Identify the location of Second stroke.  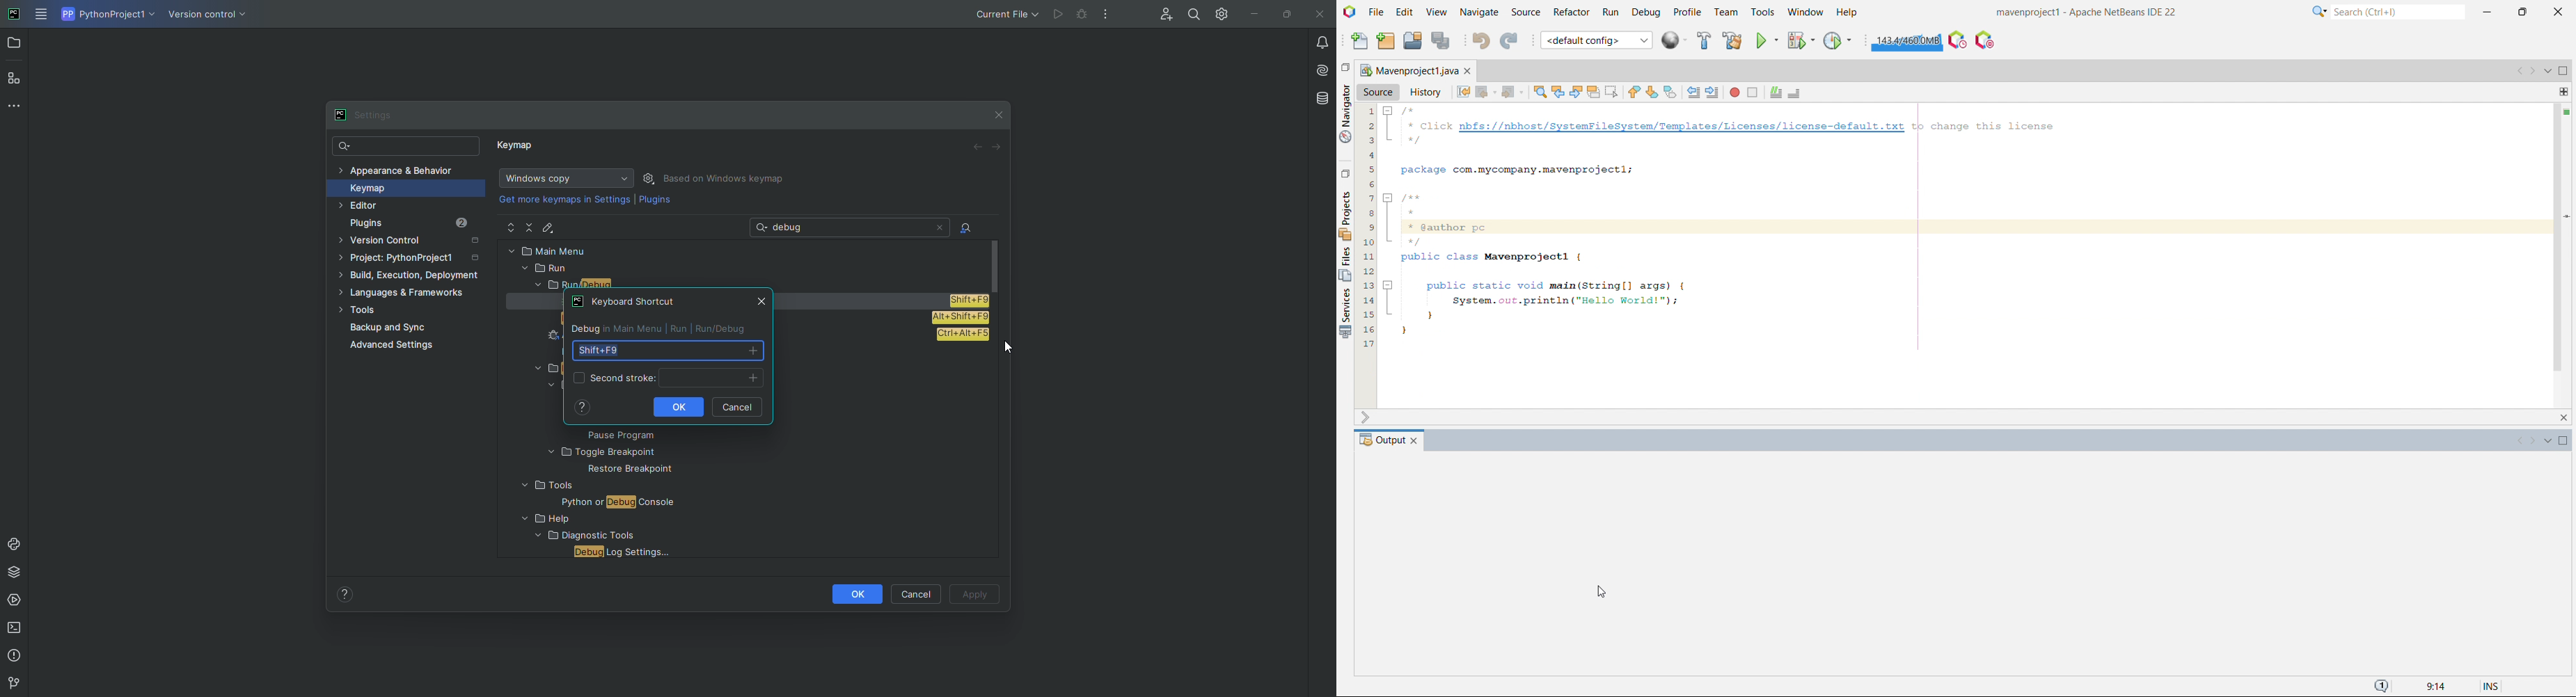
(665, 377).